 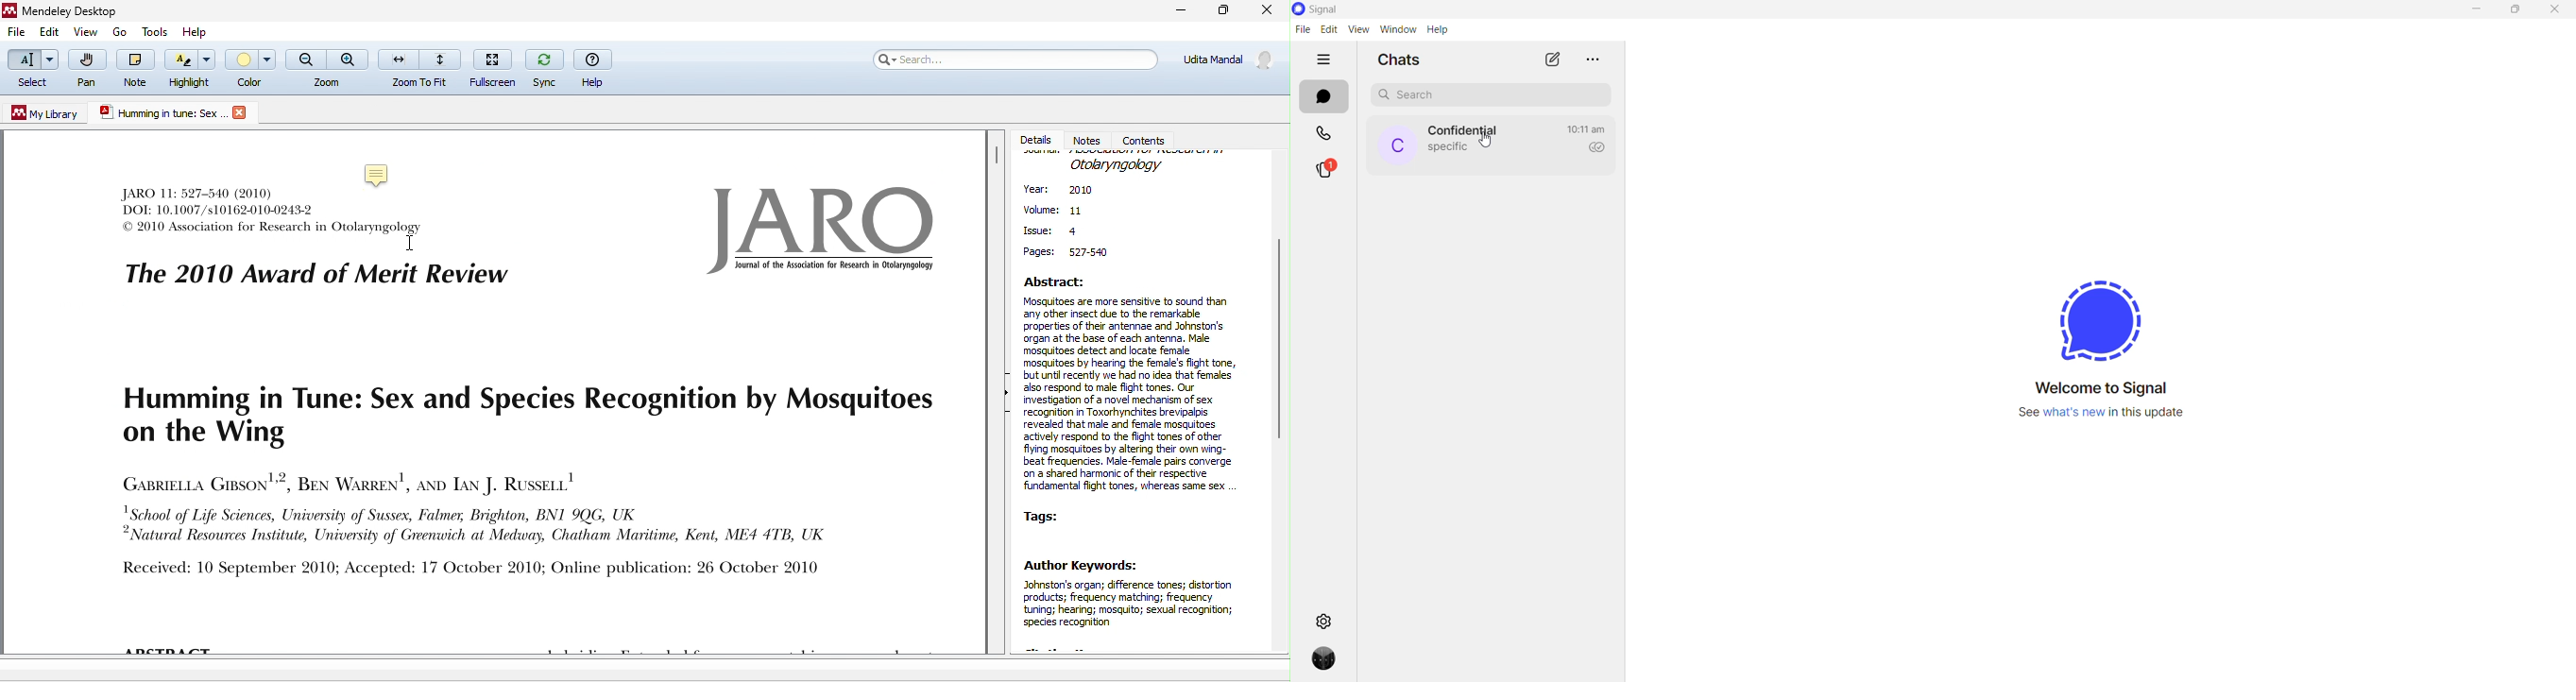 I want to click on color, so click(x=251, y=66).